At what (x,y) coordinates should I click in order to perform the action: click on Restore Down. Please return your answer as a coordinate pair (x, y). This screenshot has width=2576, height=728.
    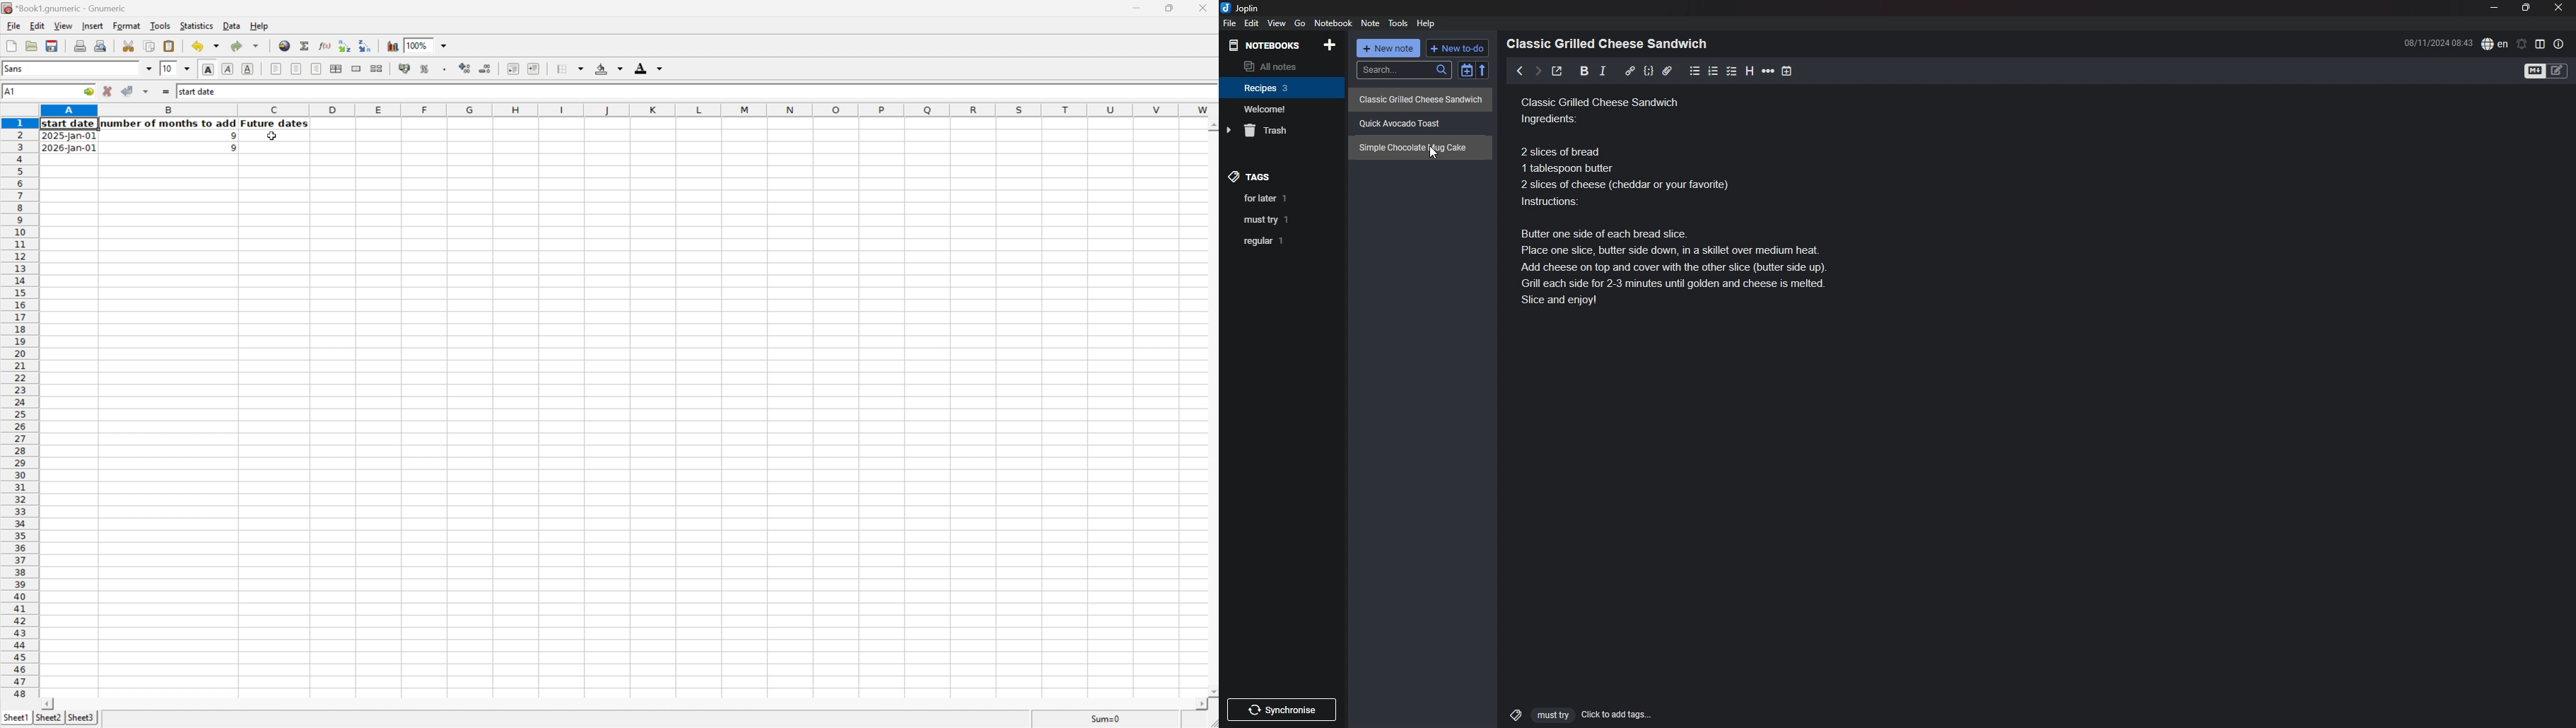
    Looking at the image, I should click on (1169, 6).